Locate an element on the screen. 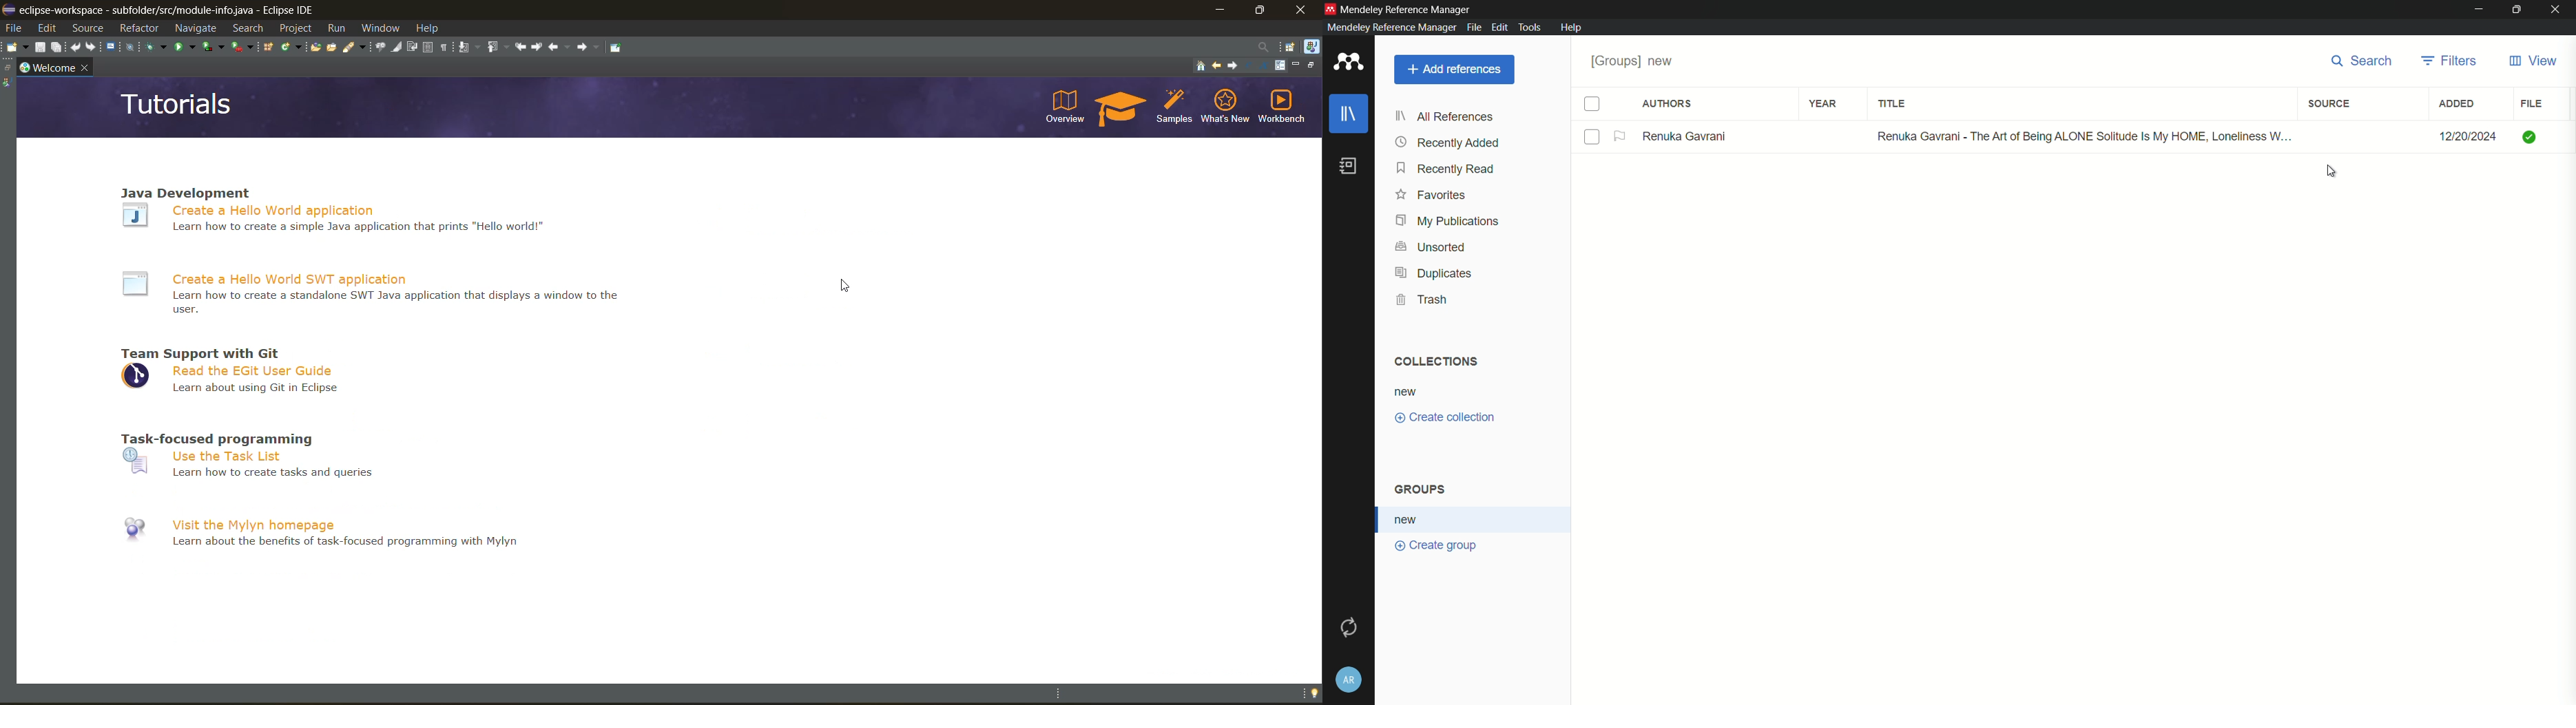 The height and width of the screenshot is (728, 2576). create group is located at coordinates (1437, 547).